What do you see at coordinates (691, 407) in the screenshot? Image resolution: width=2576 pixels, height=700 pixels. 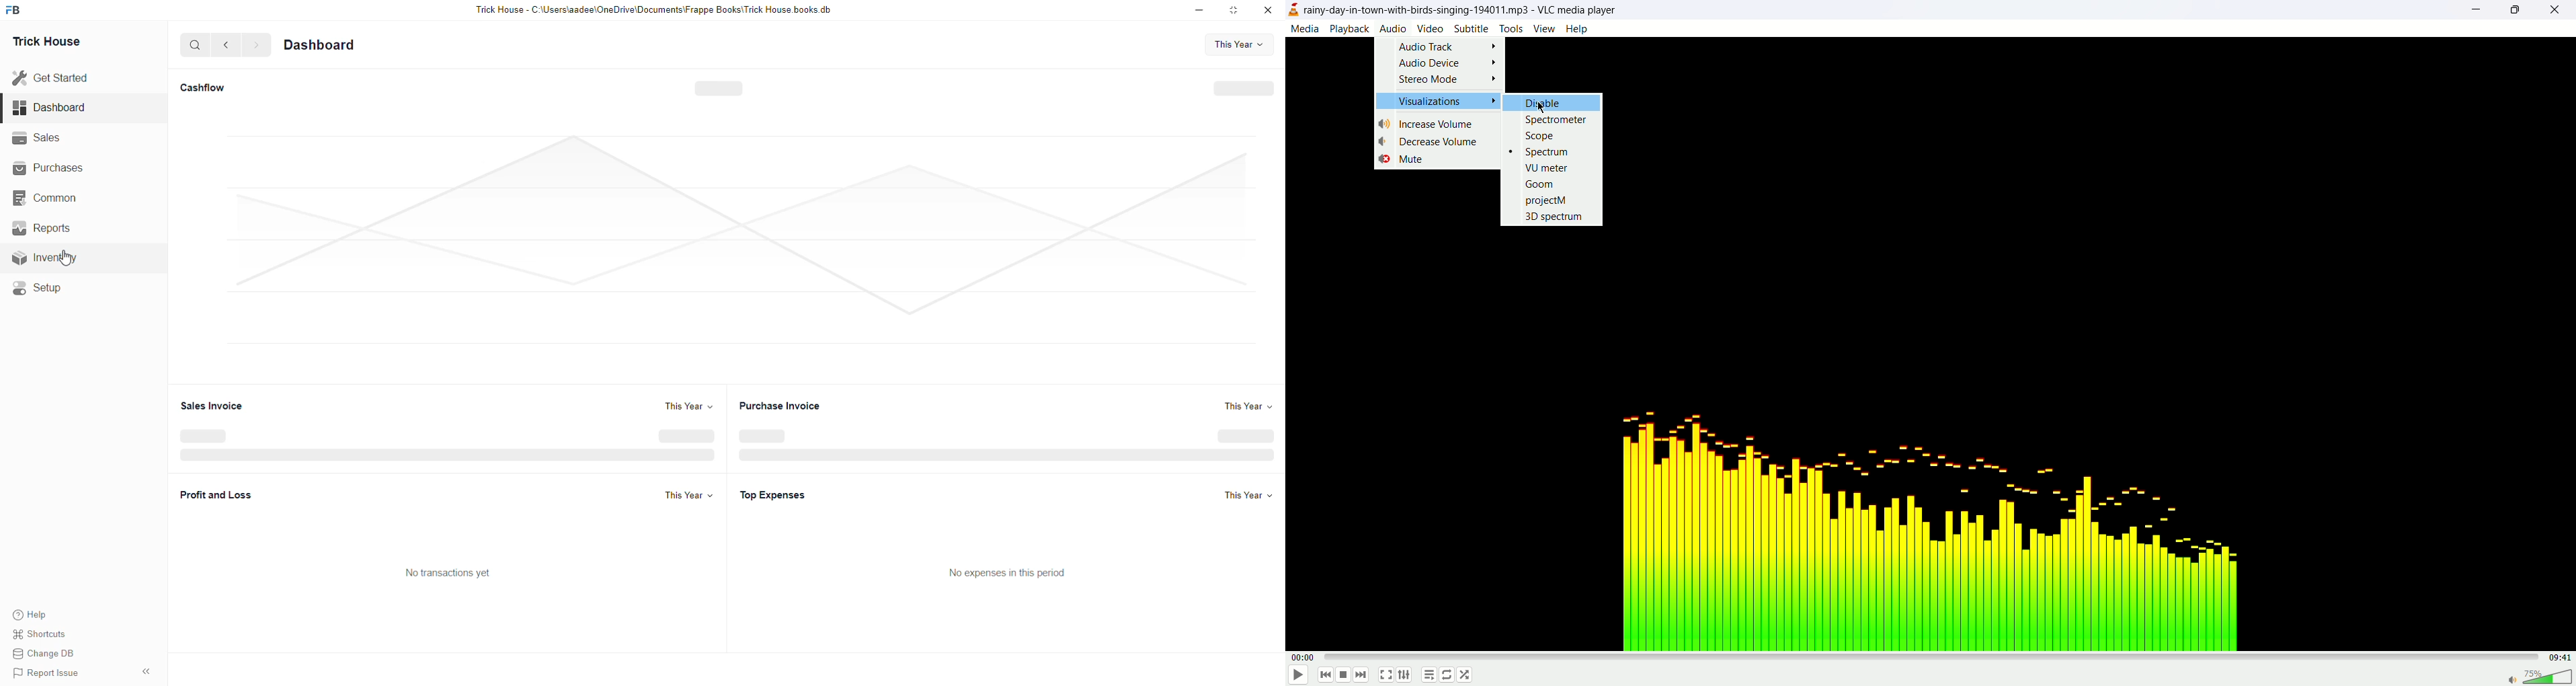 I see `This year` at bounding box center [691, 407].